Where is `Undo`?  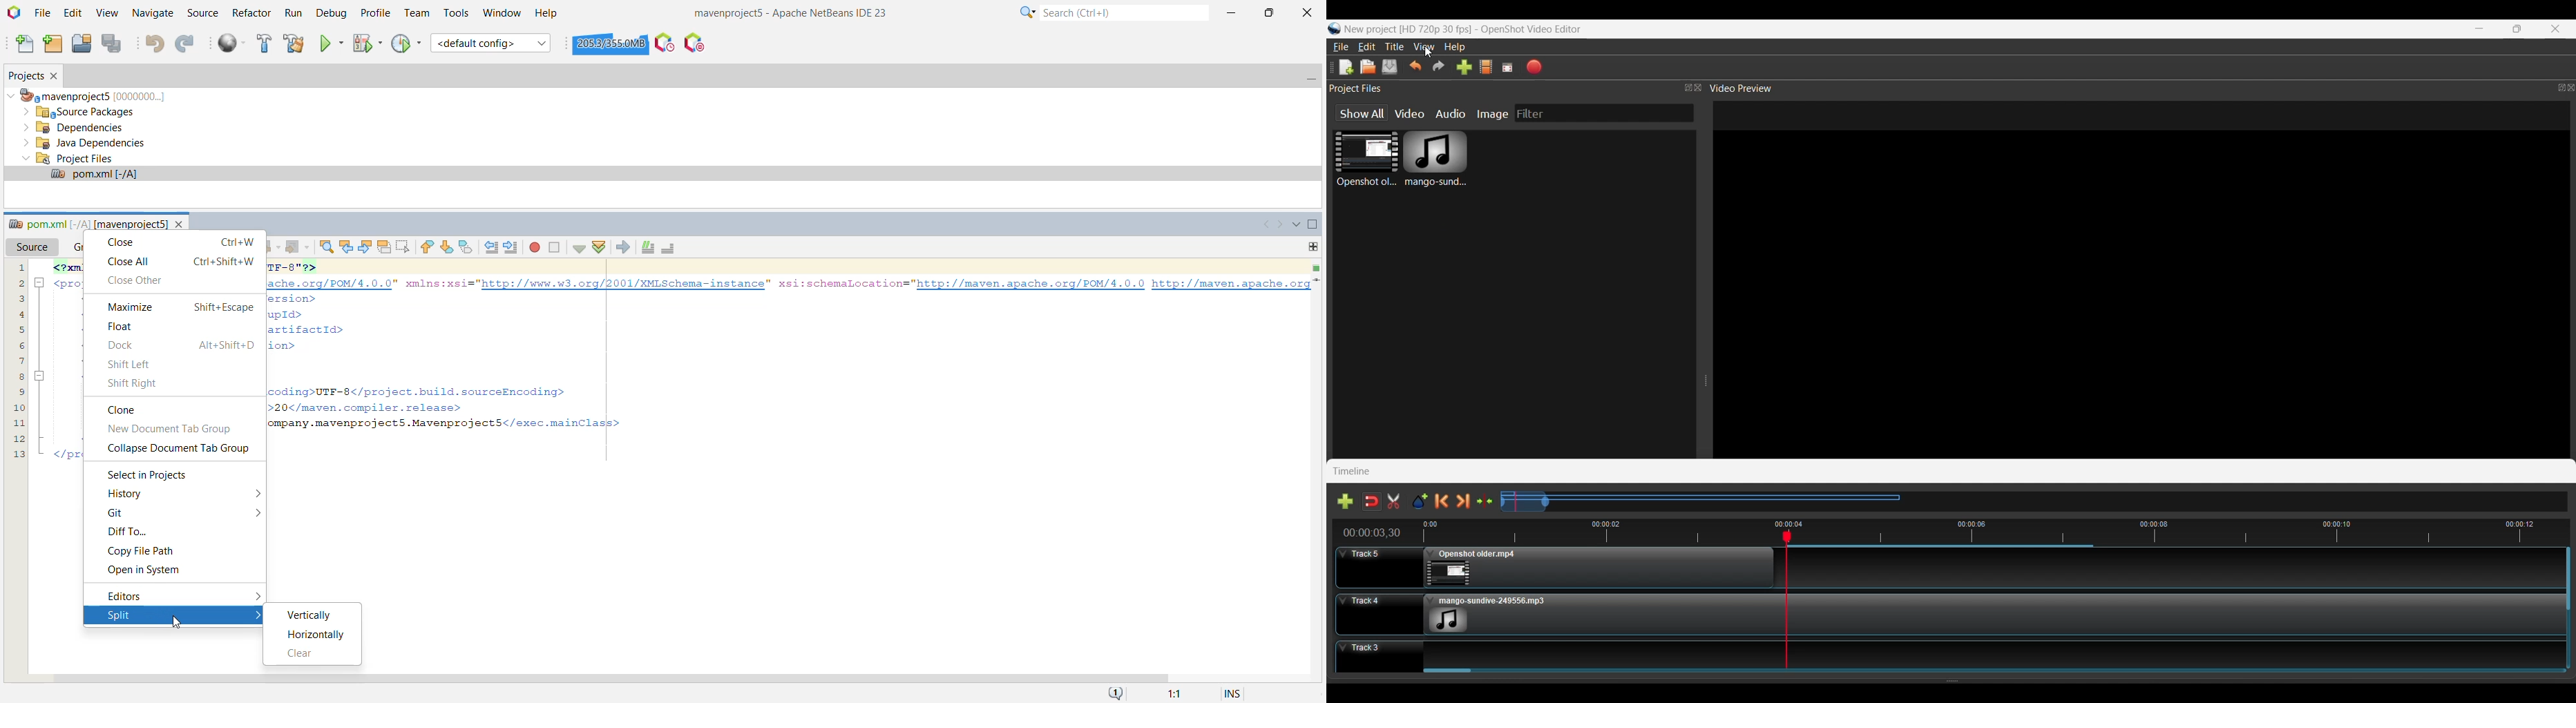 Undo is located at coordinates (154, 45).